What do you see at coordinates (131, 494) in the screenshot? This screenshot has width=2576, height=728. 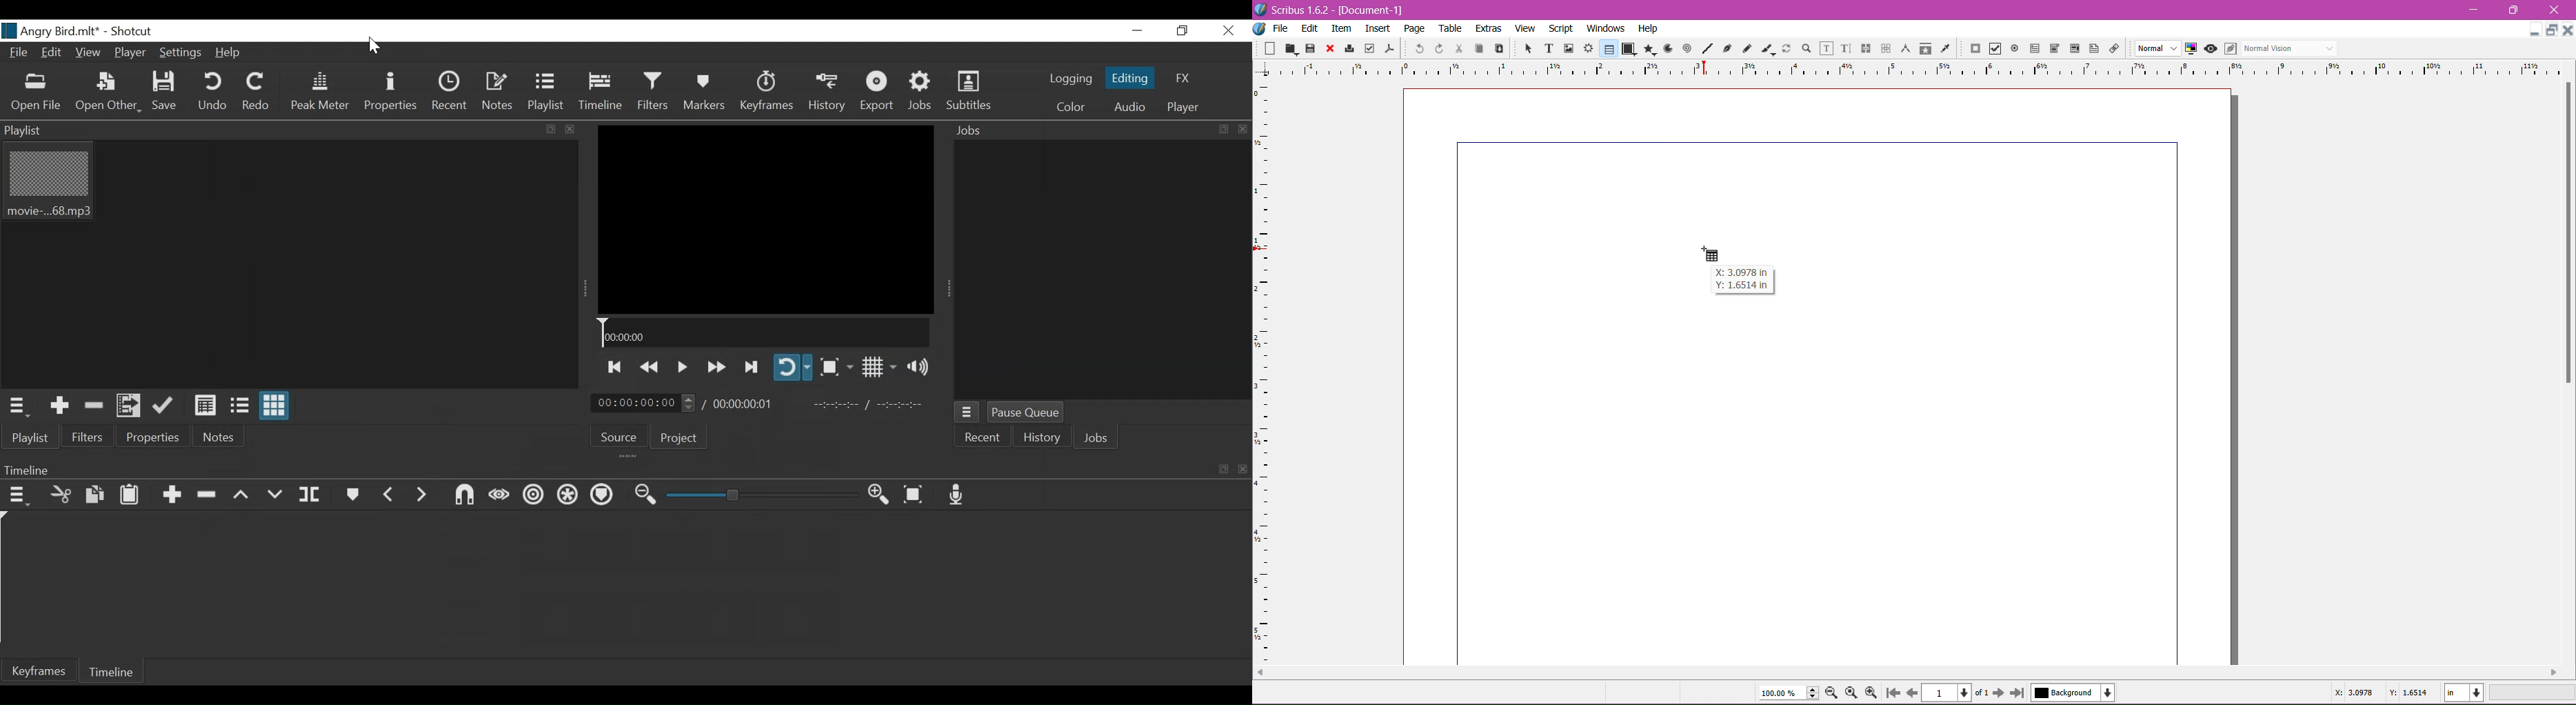 I see `Paste` at bounding box center [131, 494].